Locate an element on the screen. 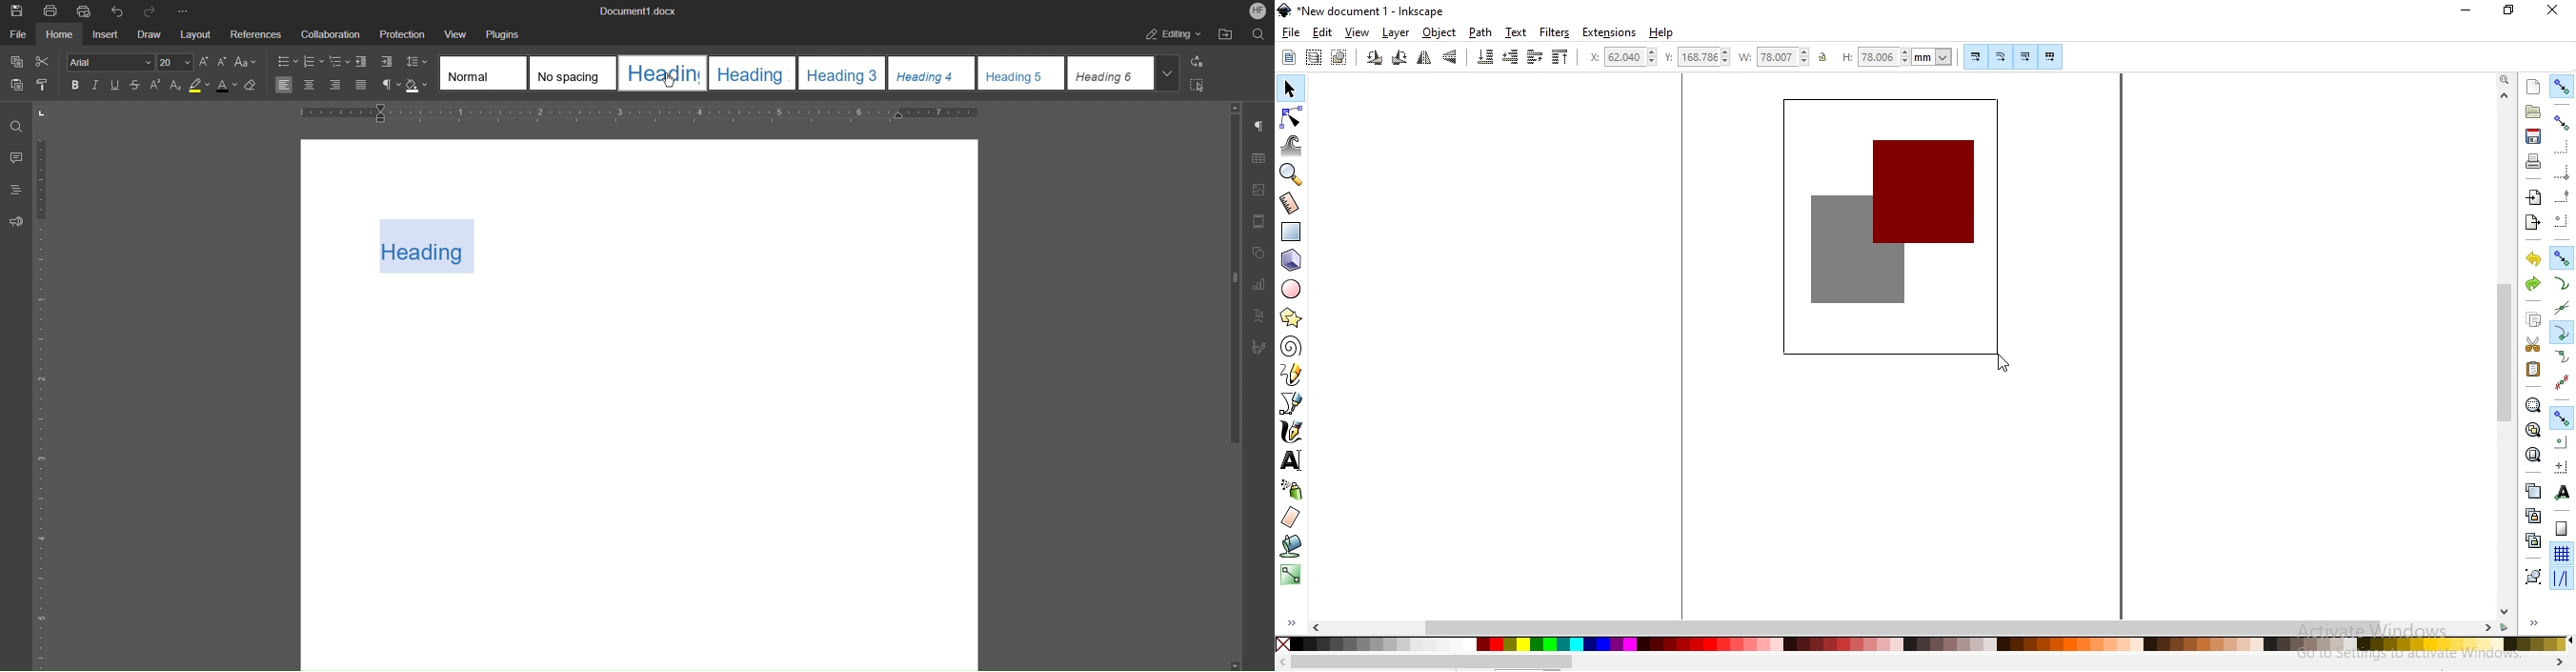 This screenshot has height=672, width=2576. Undo is located at coordinates (118, 10).